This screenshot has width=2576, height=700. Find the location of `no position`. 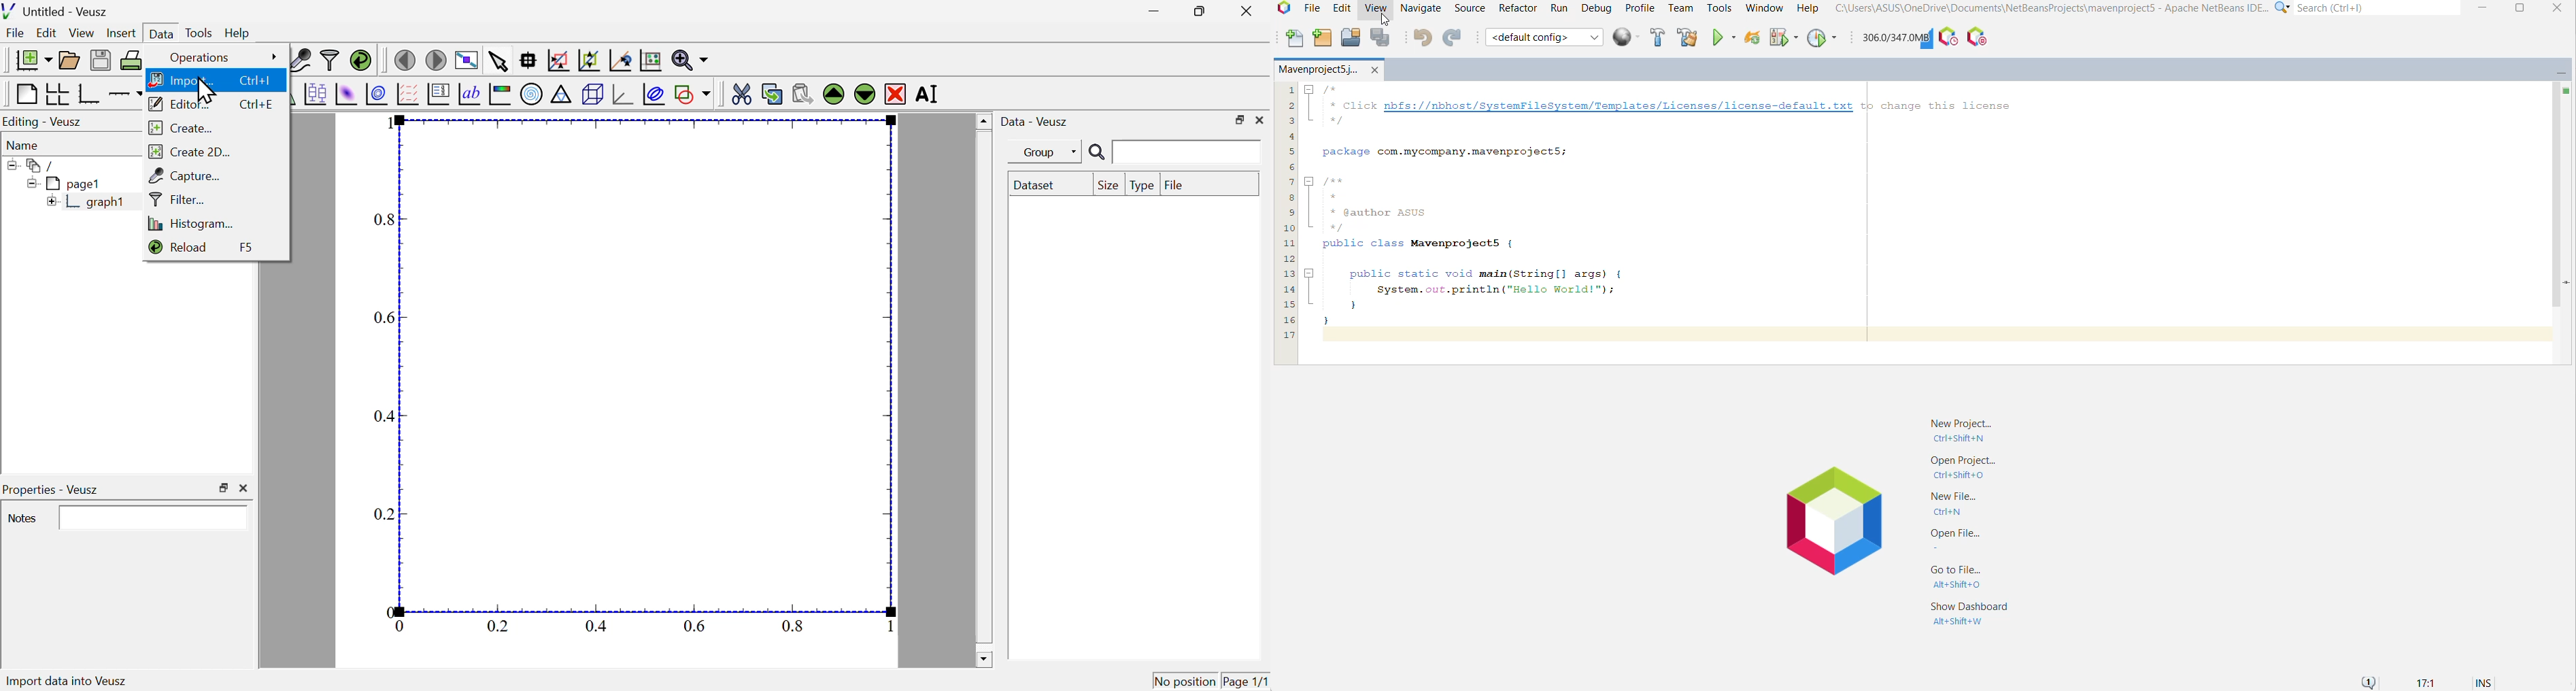

no position is located at coordinates (1185, 680).